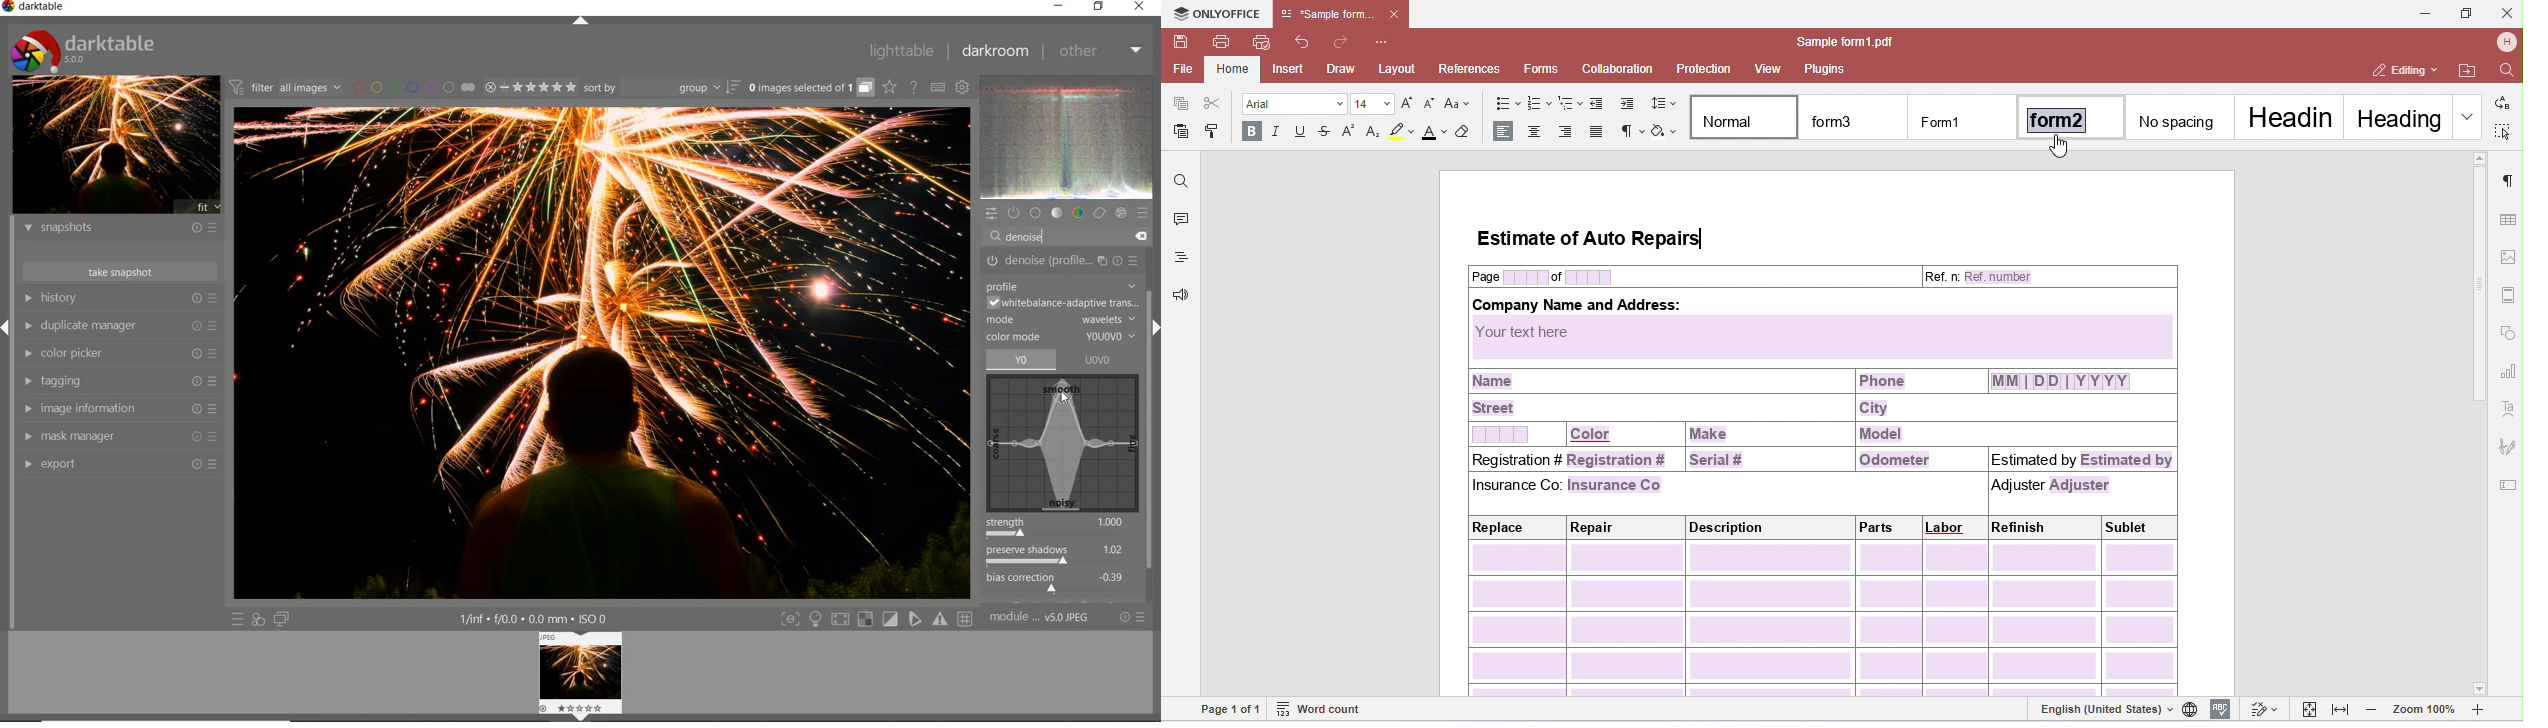  I want to click on grouped images, so click(811, 86).